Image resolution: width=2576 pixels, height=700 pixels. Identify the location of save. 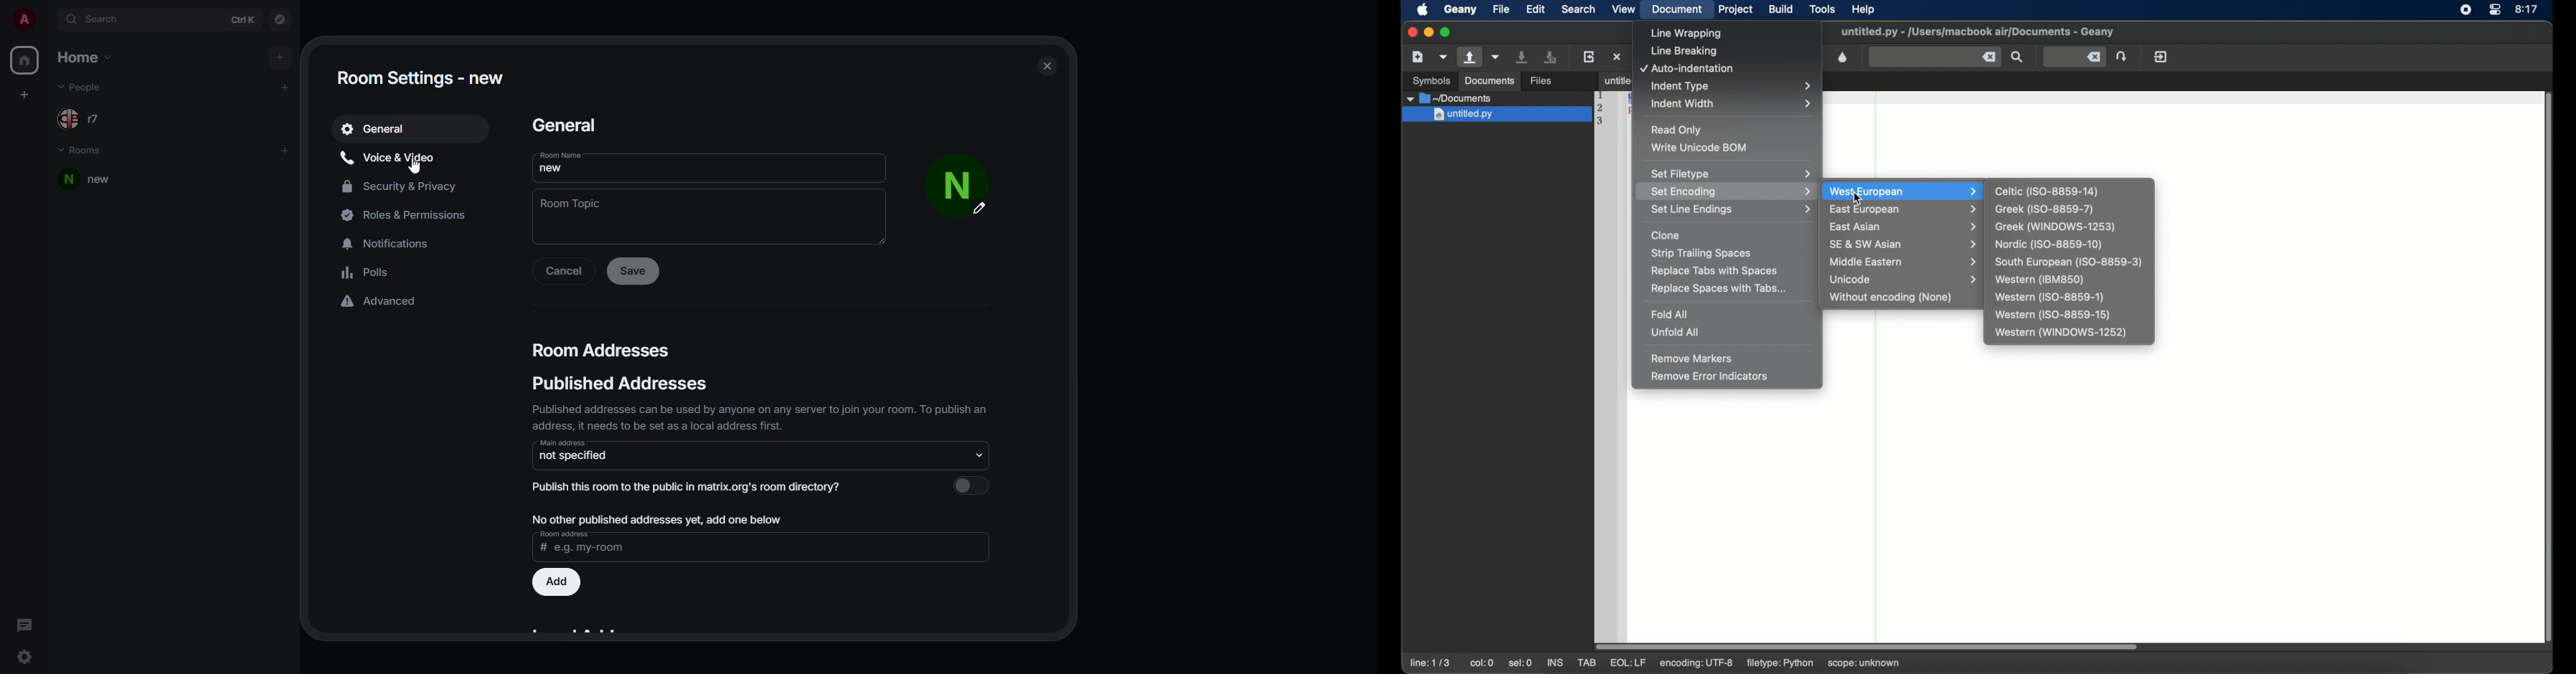
(635, 269).